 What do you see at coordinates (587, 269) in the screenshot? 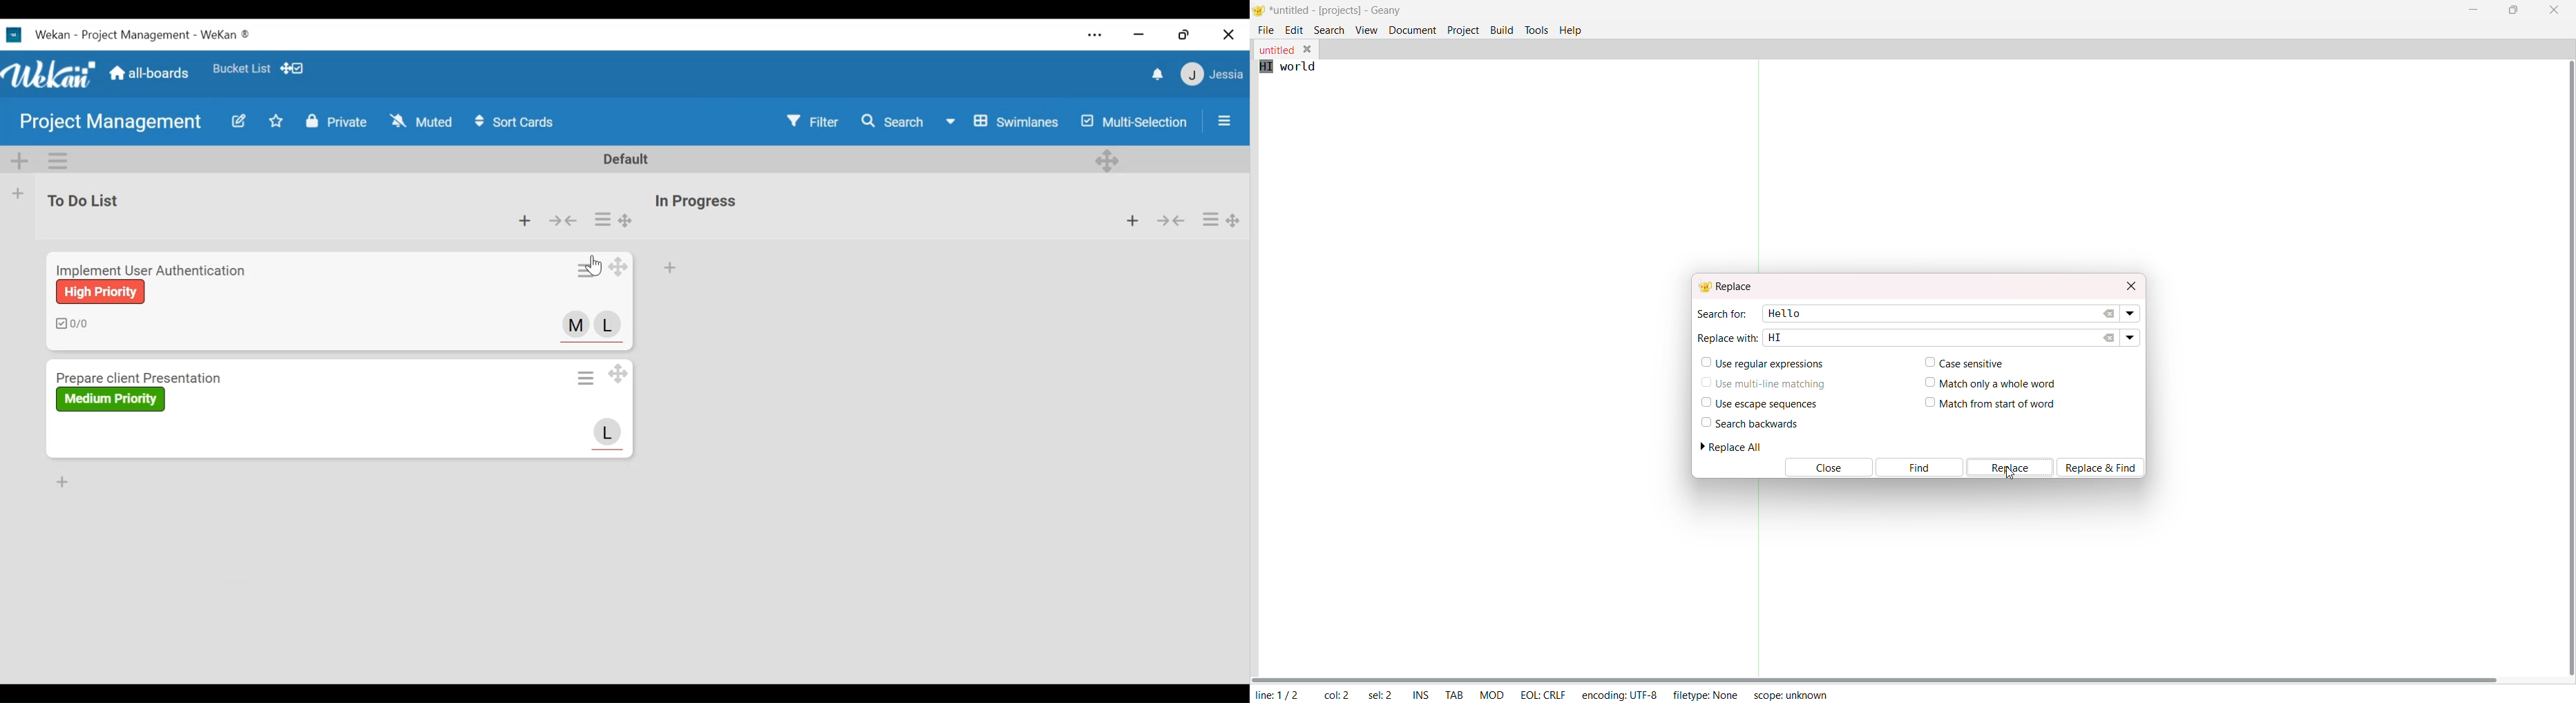
I see `card actions` at bounding box center [587, 269].